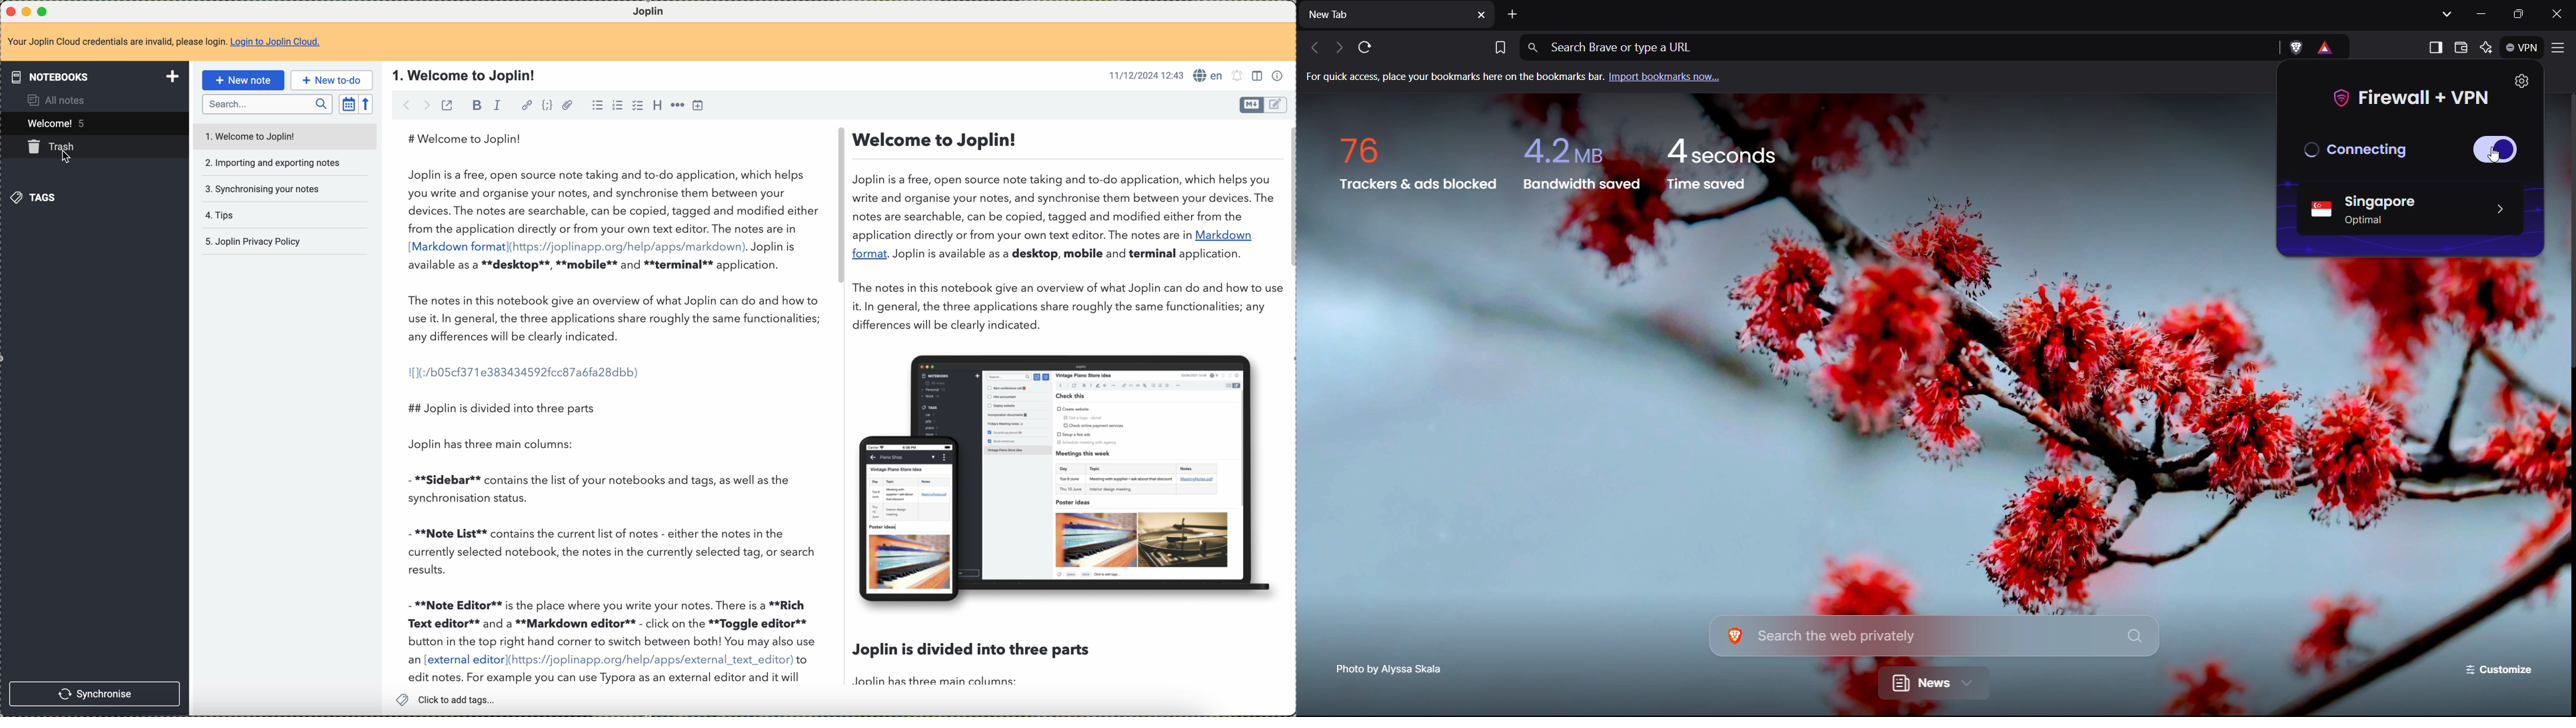 The height and width of the screenshot is (728, 2576). I want to click on importing and exportin notes, so click(273, 163).